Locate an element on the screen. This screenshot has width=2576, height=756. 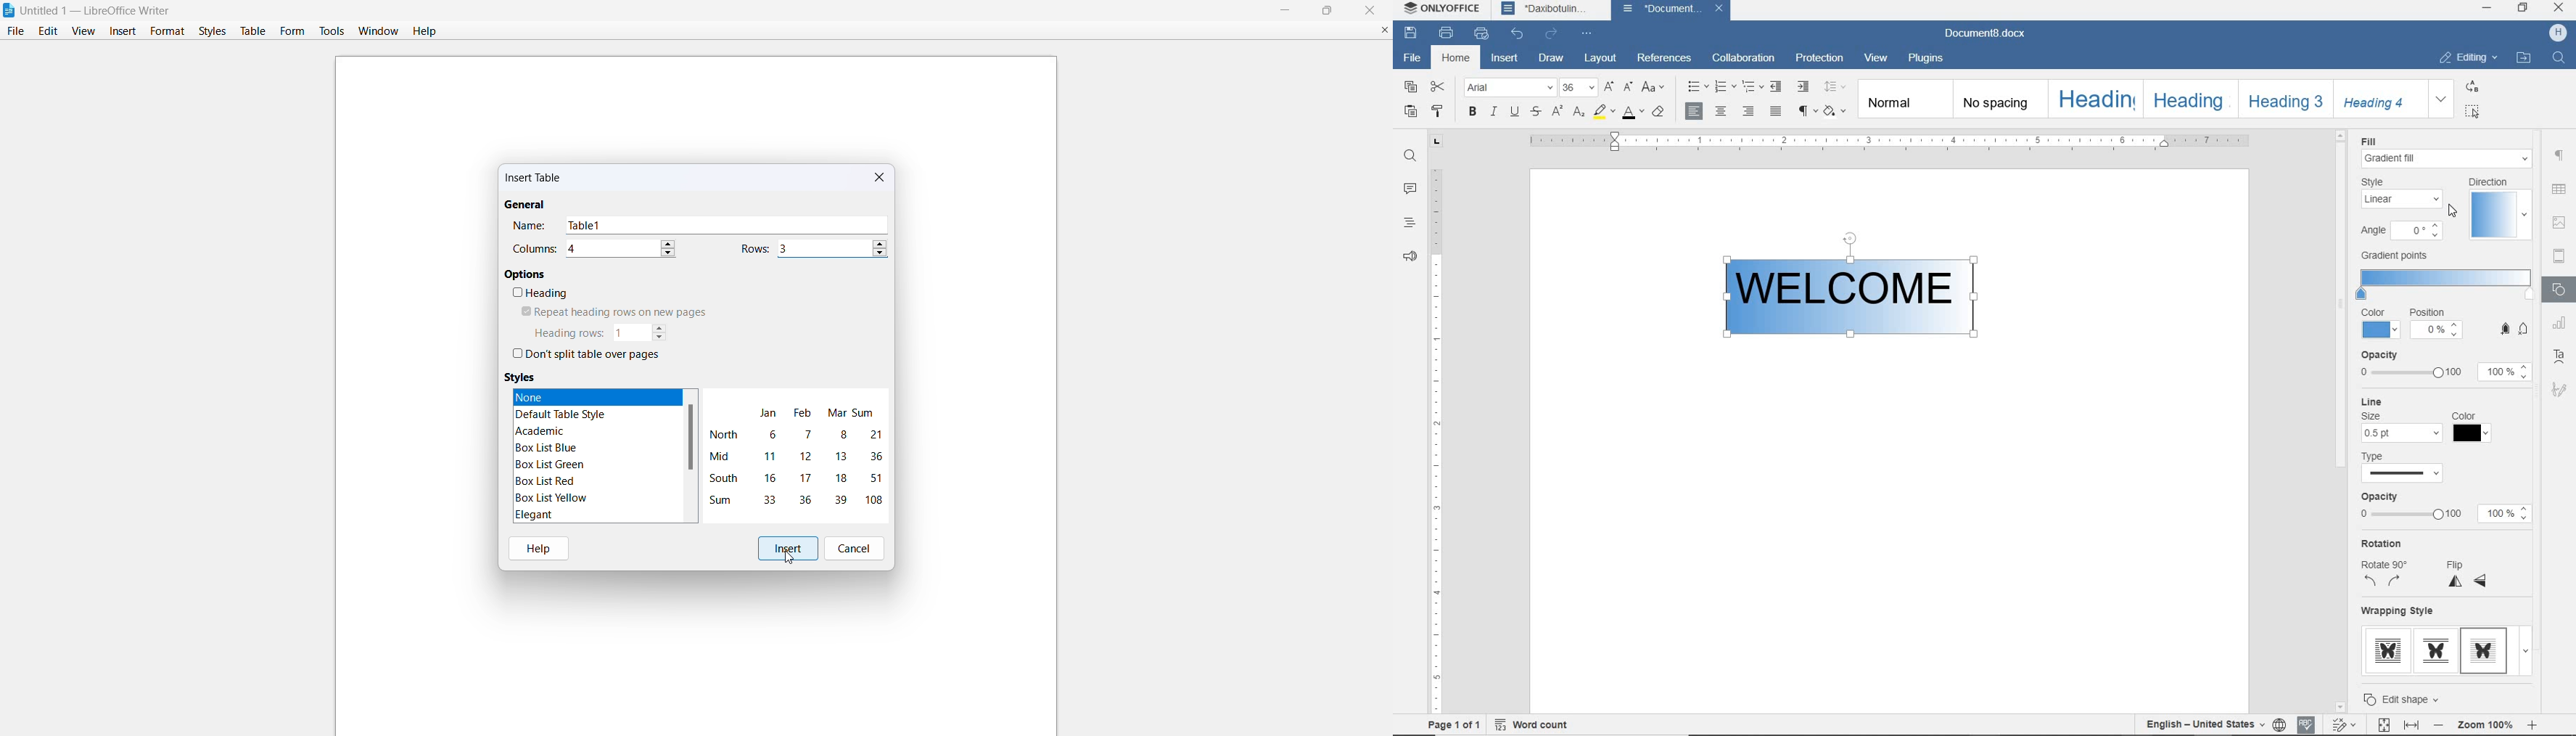
opacity input is located at coordinates (2505, 372).